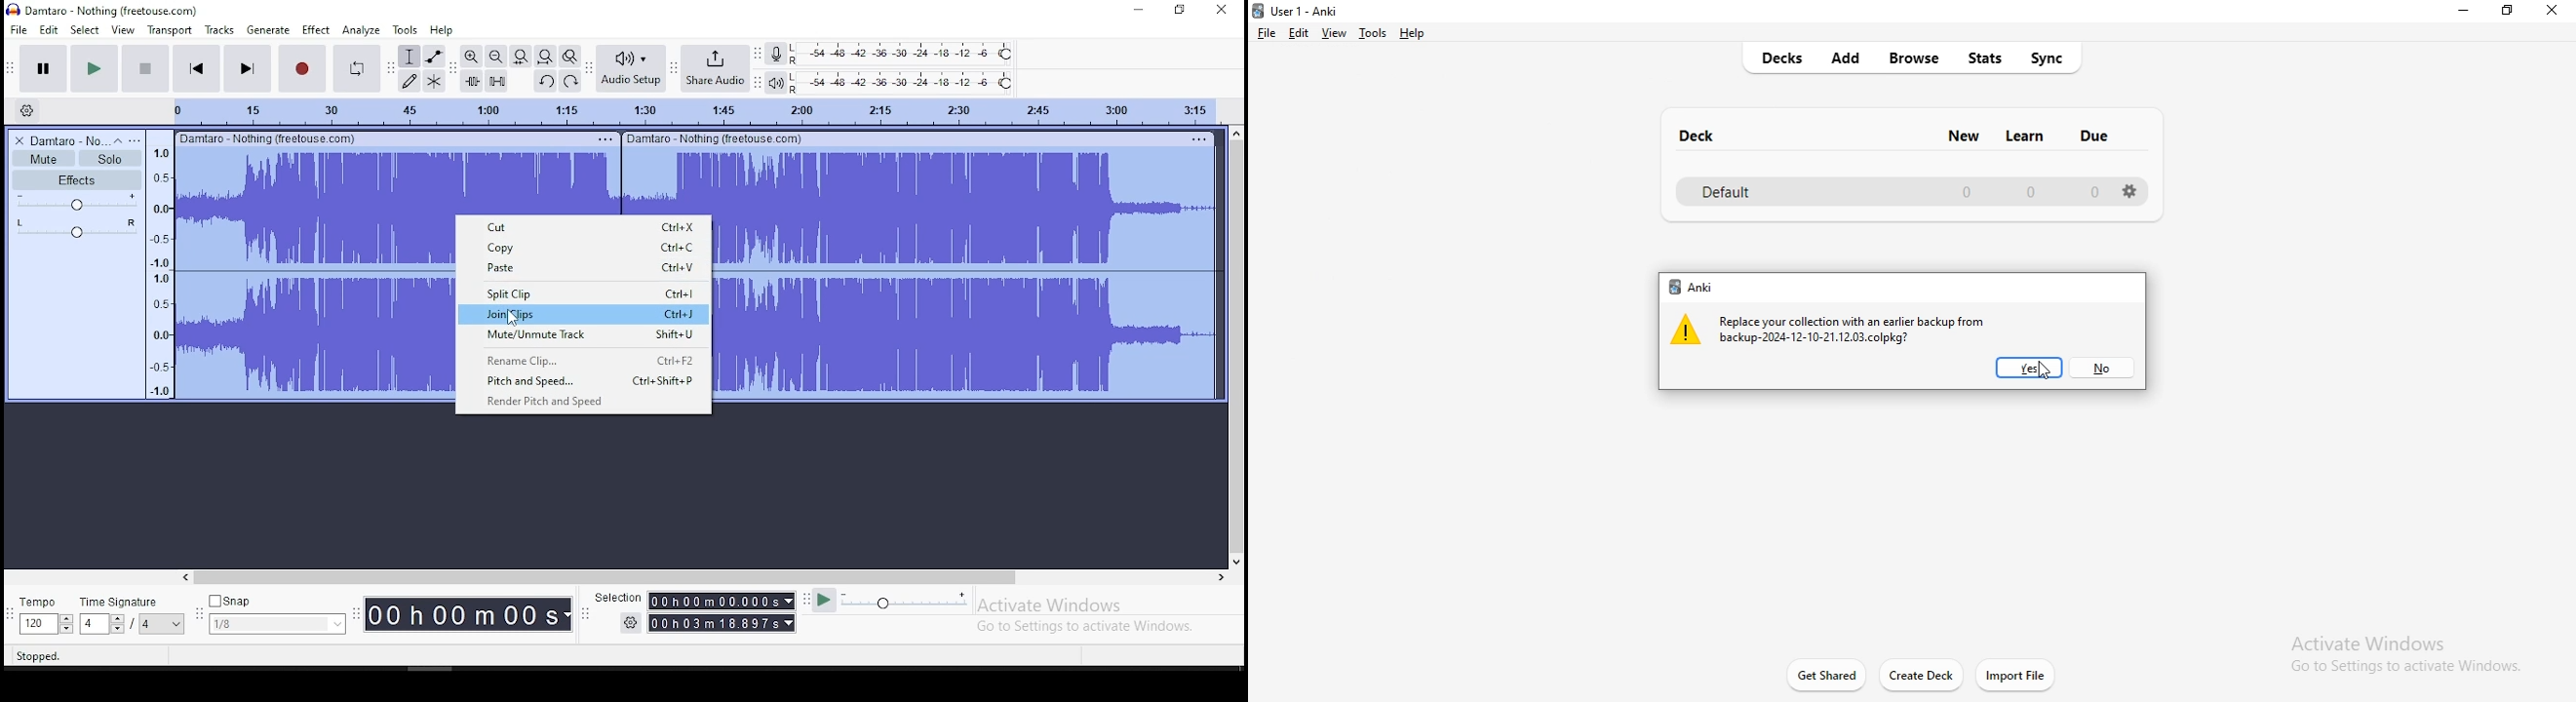  Describe the element at coordinates (84, 30) in the screenshot. I see `select` at that location.